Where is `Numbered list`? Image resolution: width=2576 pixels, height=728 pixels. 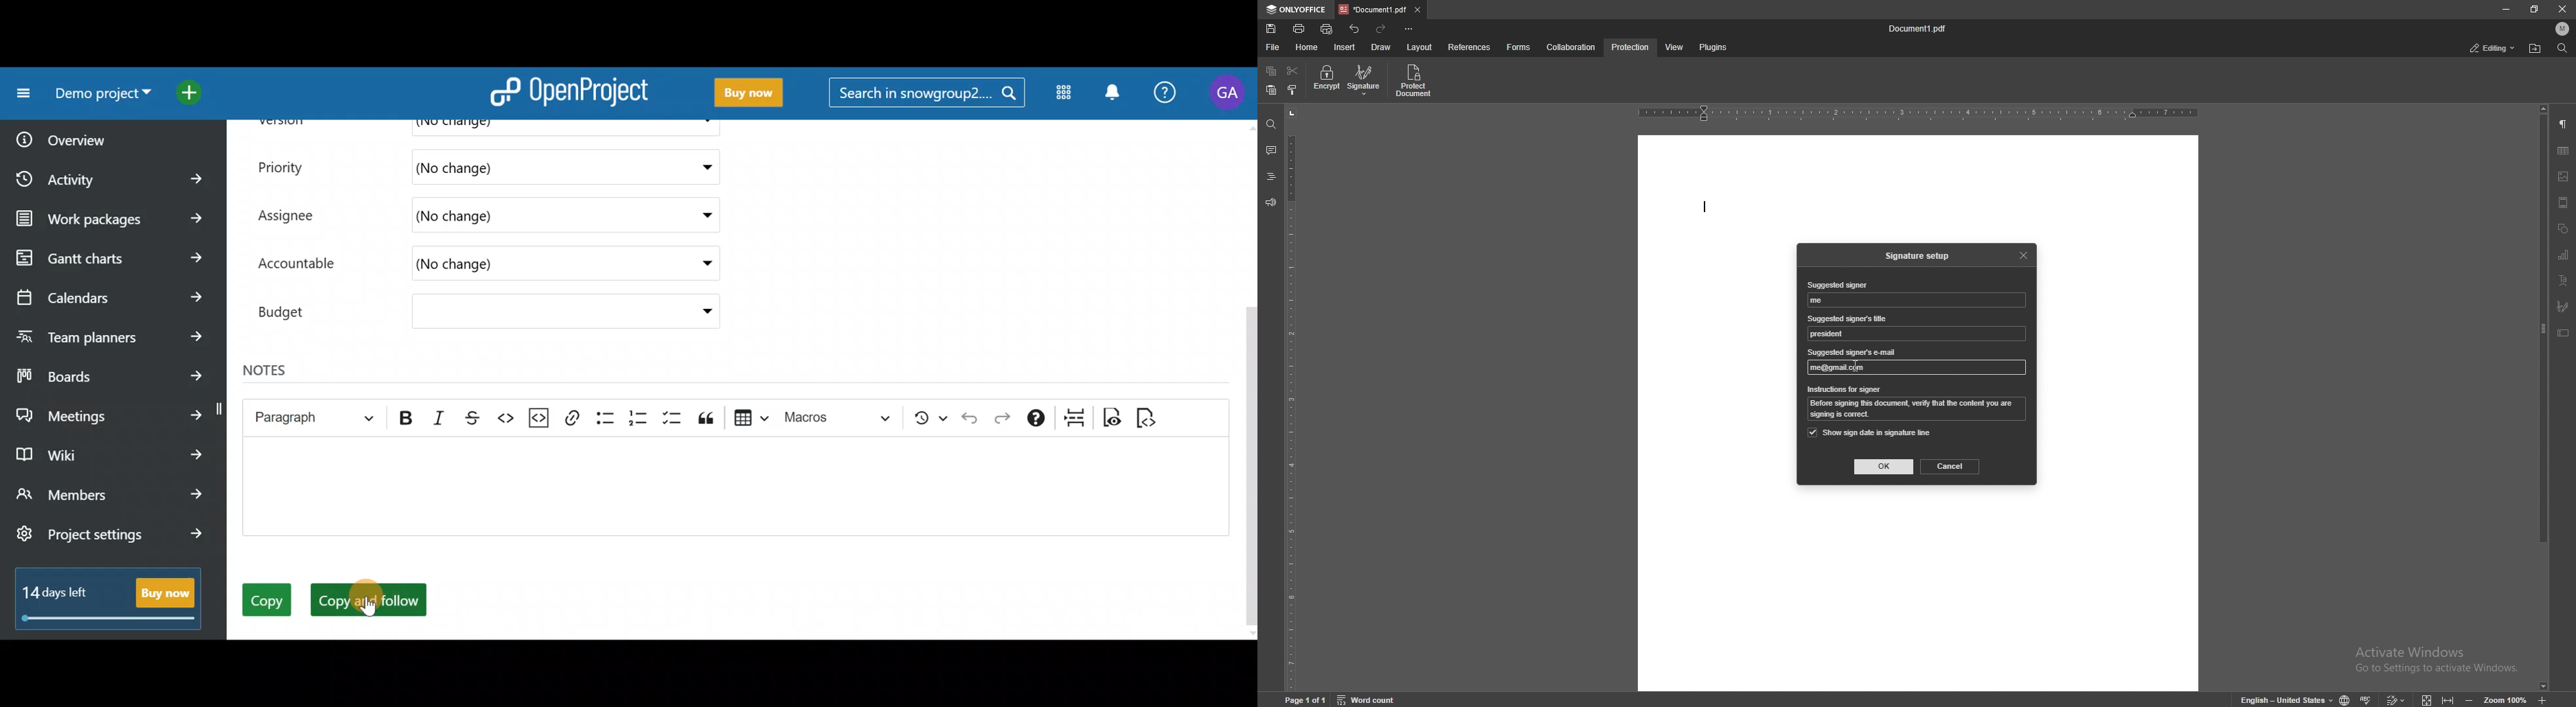 Numbered list is located at coordinates (642, 417).